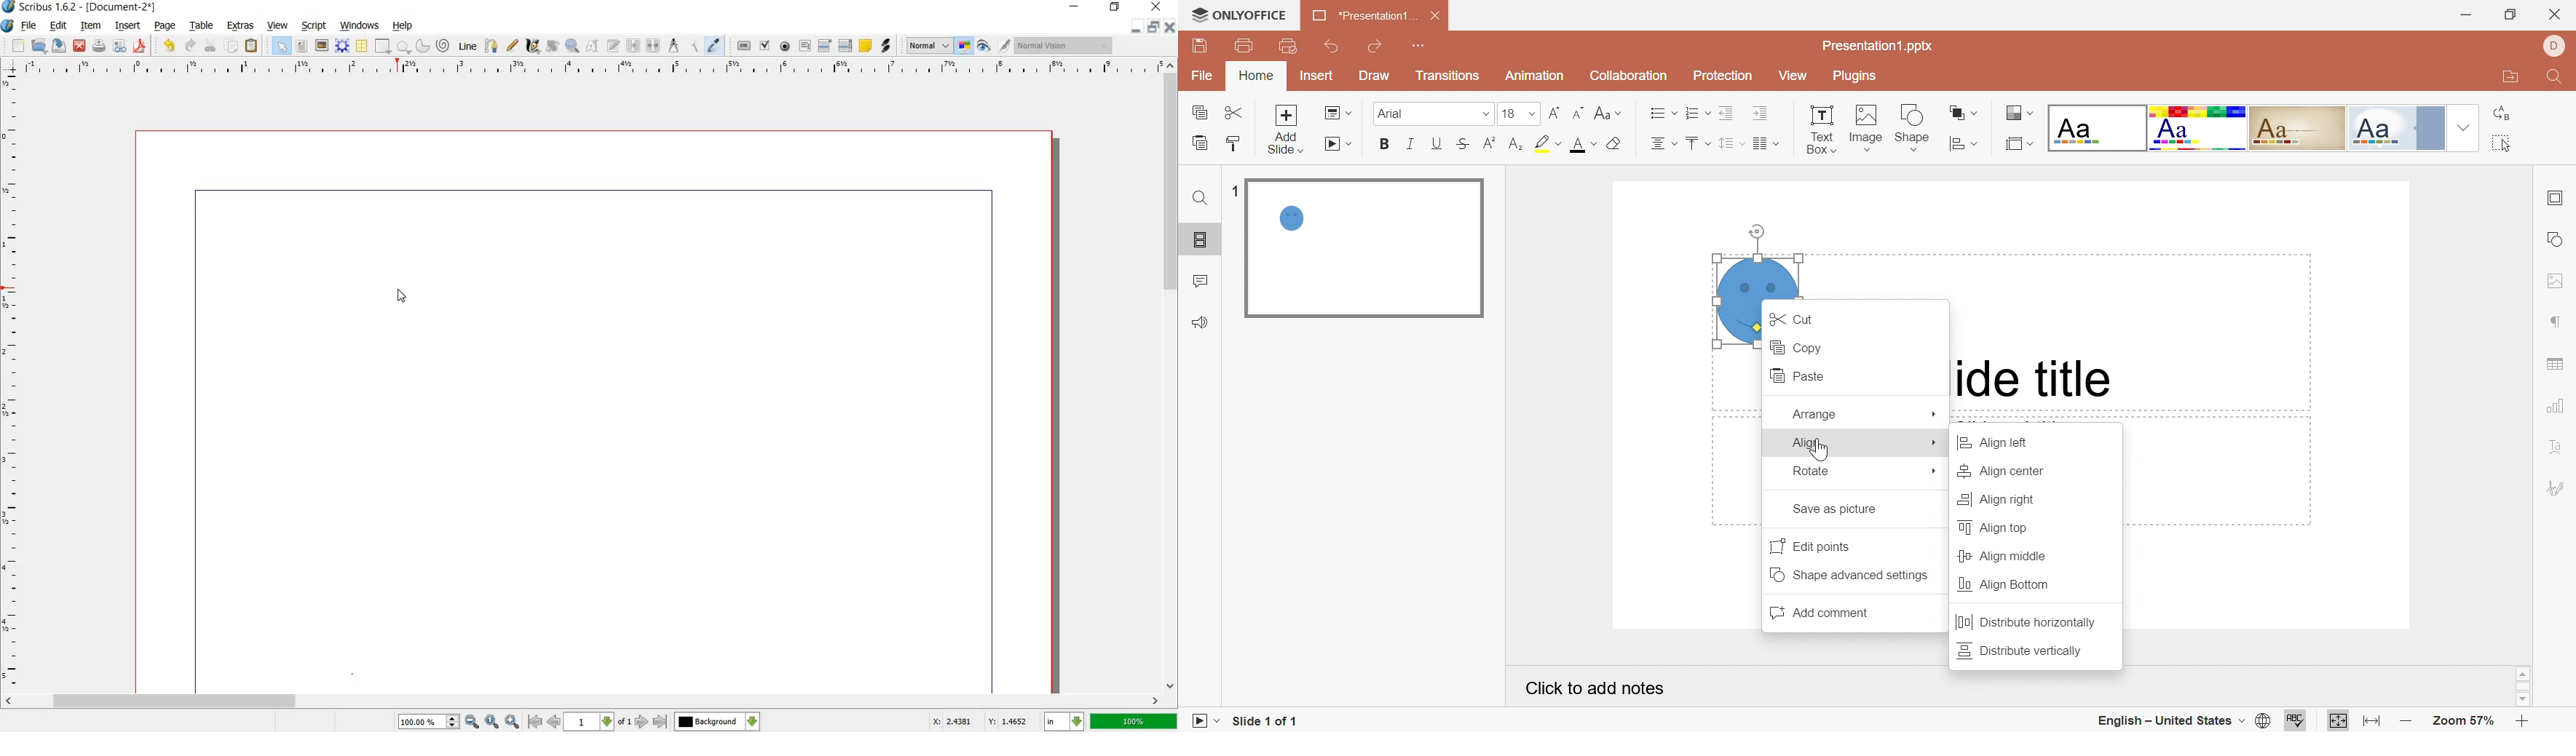  What do you see at coordinates (1461, 144) in the screenshot?
I see `Strikethrough` at bounding box center [1461, 144].